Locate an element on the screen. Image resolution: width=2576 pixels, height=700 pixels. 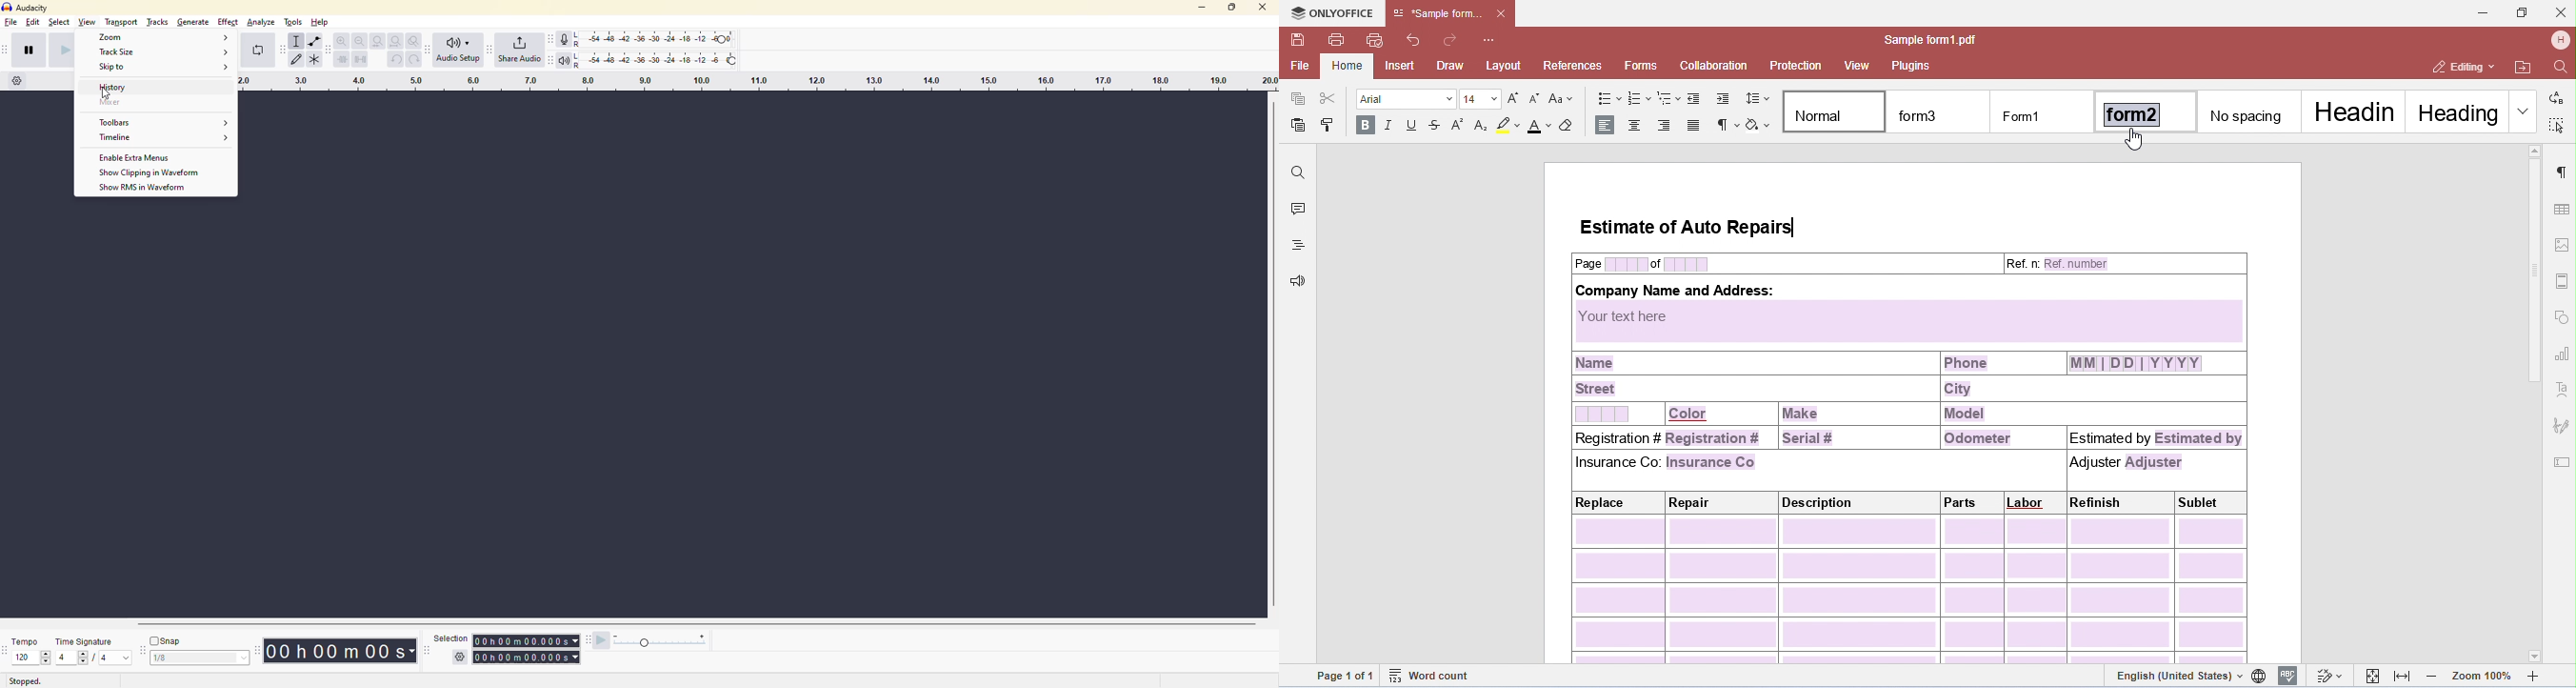
silence audio selection is located at coordinates (361, 59).